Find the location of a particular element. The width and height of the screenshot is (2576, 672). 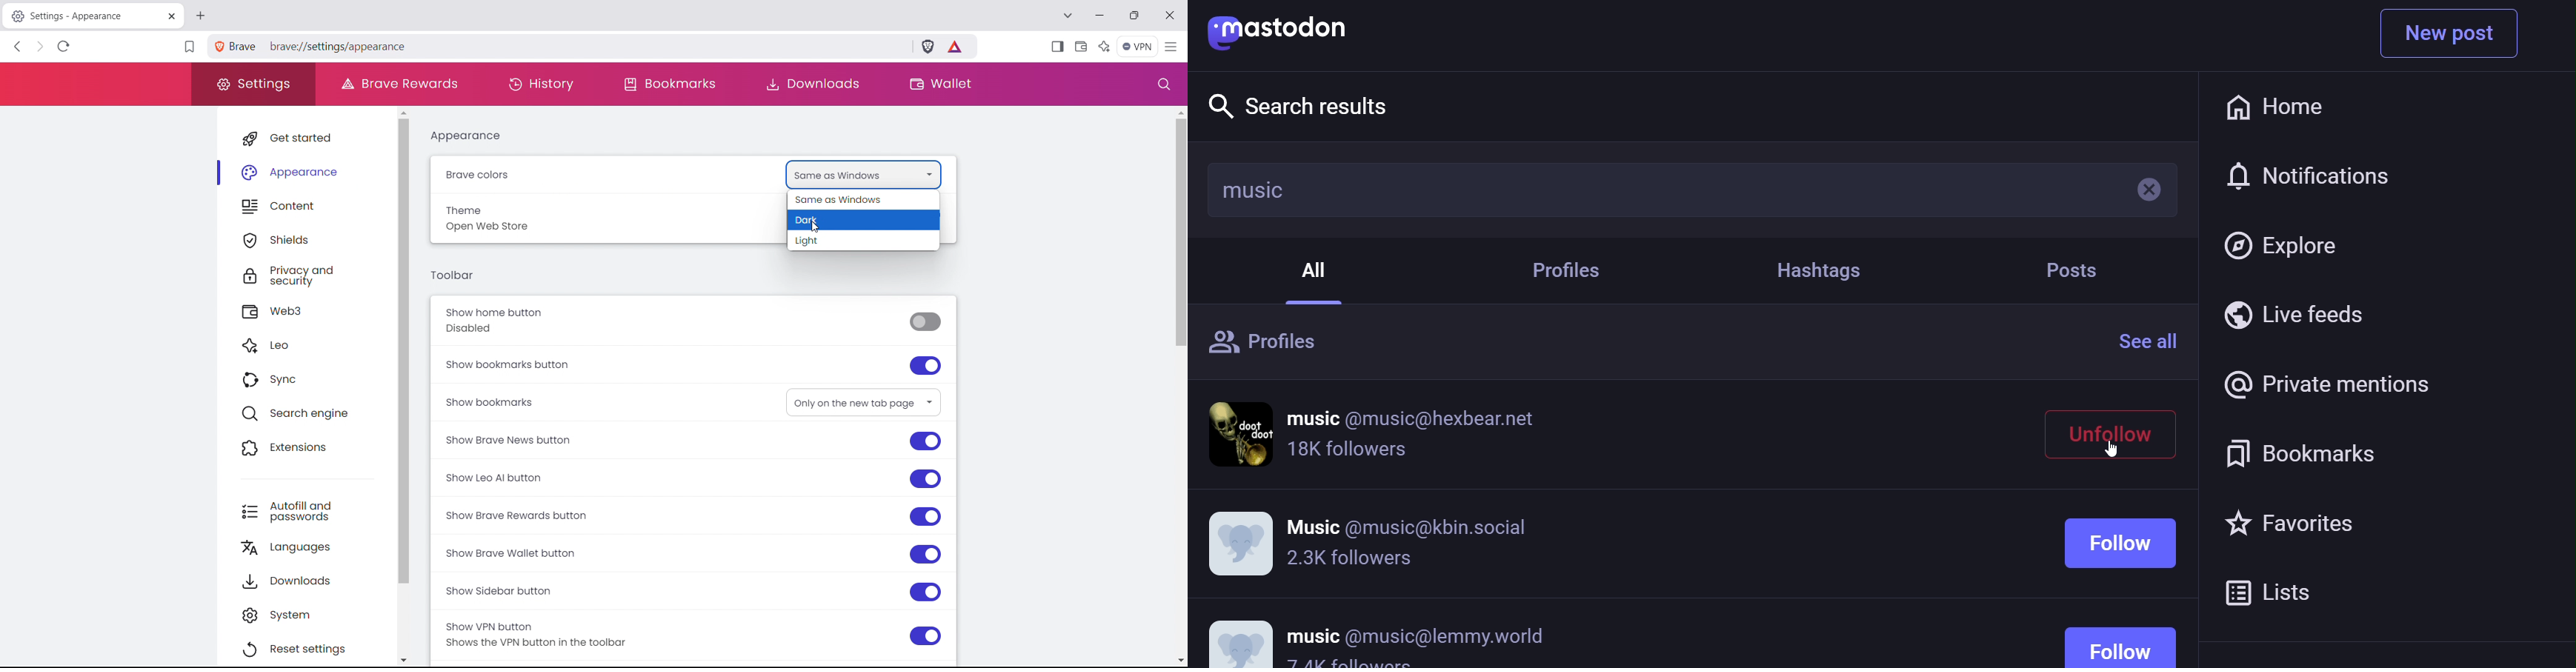

autofill and passwords is located at coordinates (313, 510).